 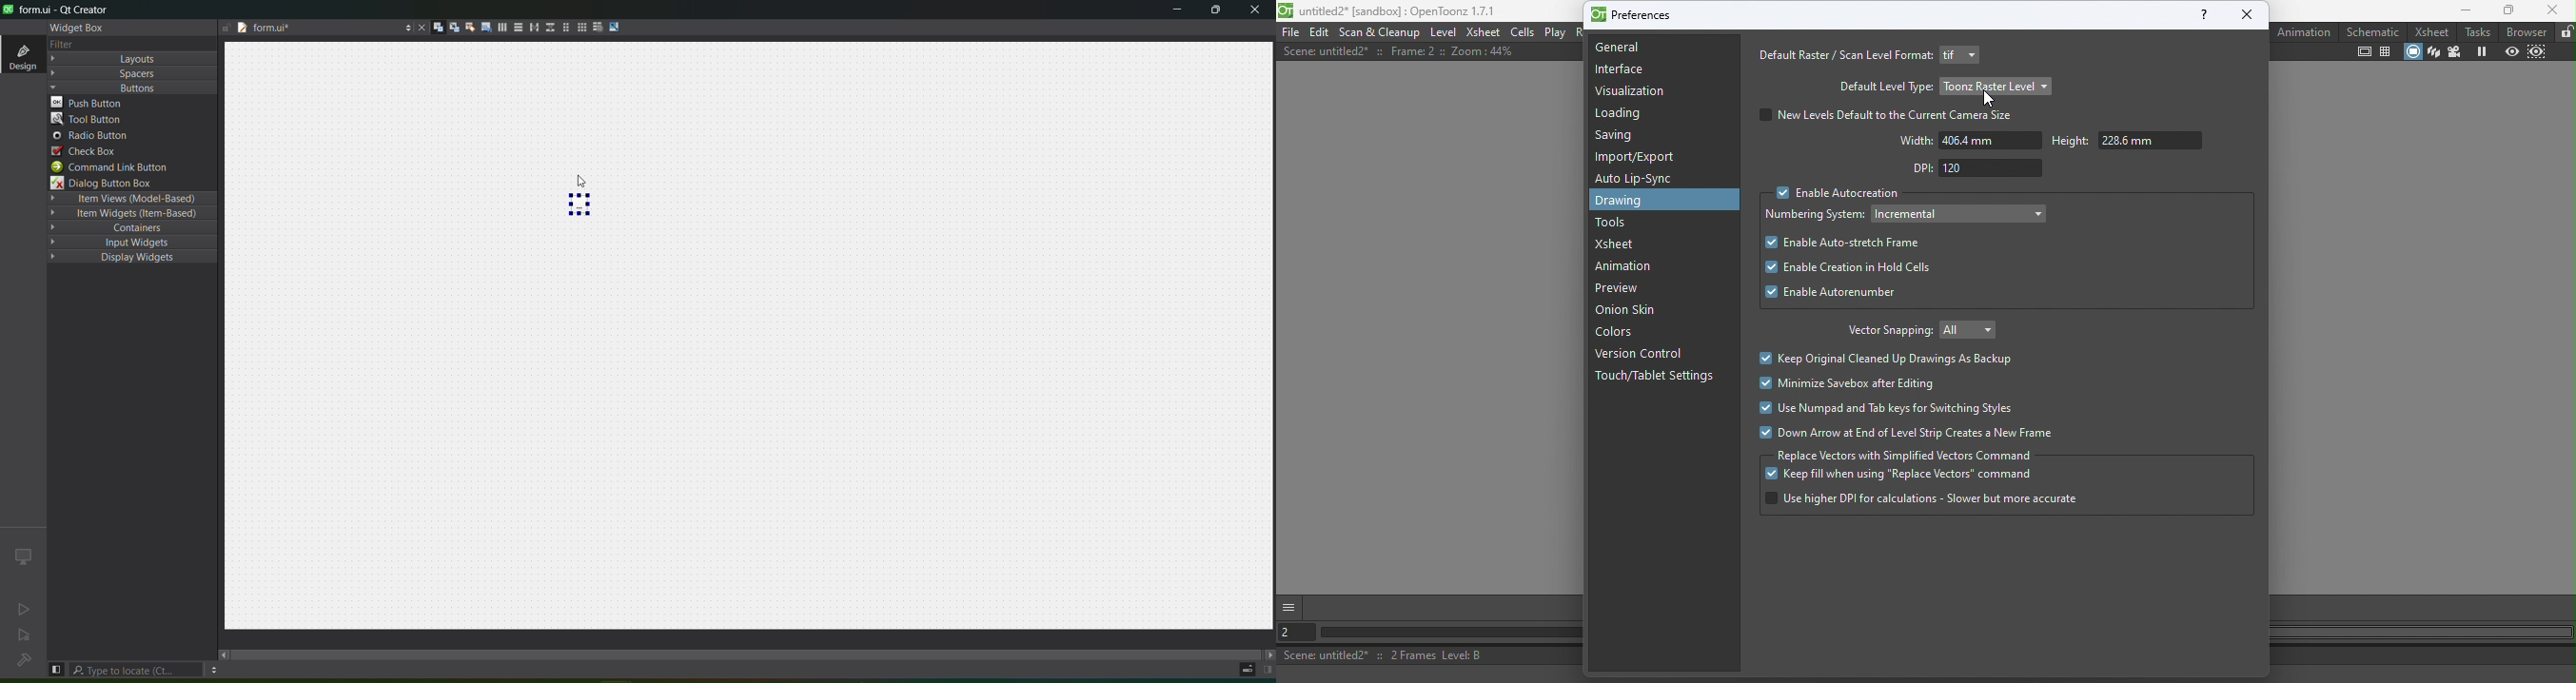 What do you see at coordinates (25, 660) in the screenshot?
I see `no project loaded` at bounding box center [25, 660].